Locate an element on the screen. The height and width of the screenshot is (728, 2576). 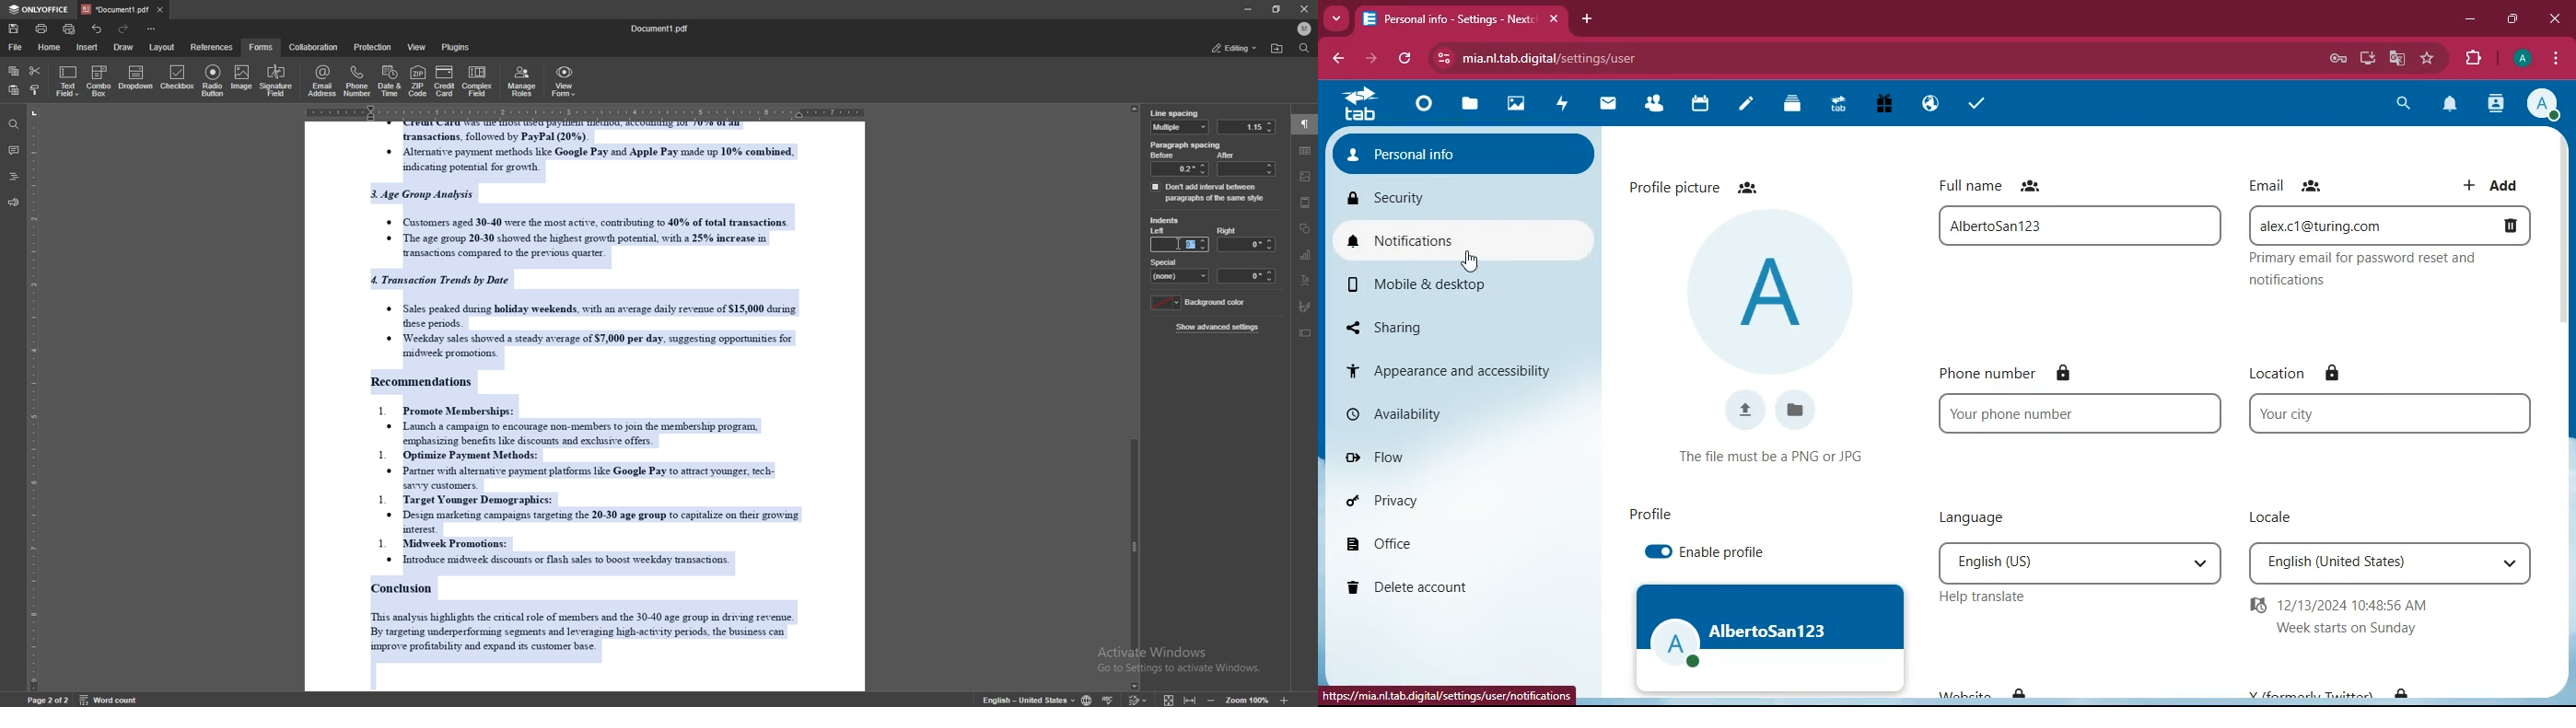
delete account is located at coordinates (1457, 586).